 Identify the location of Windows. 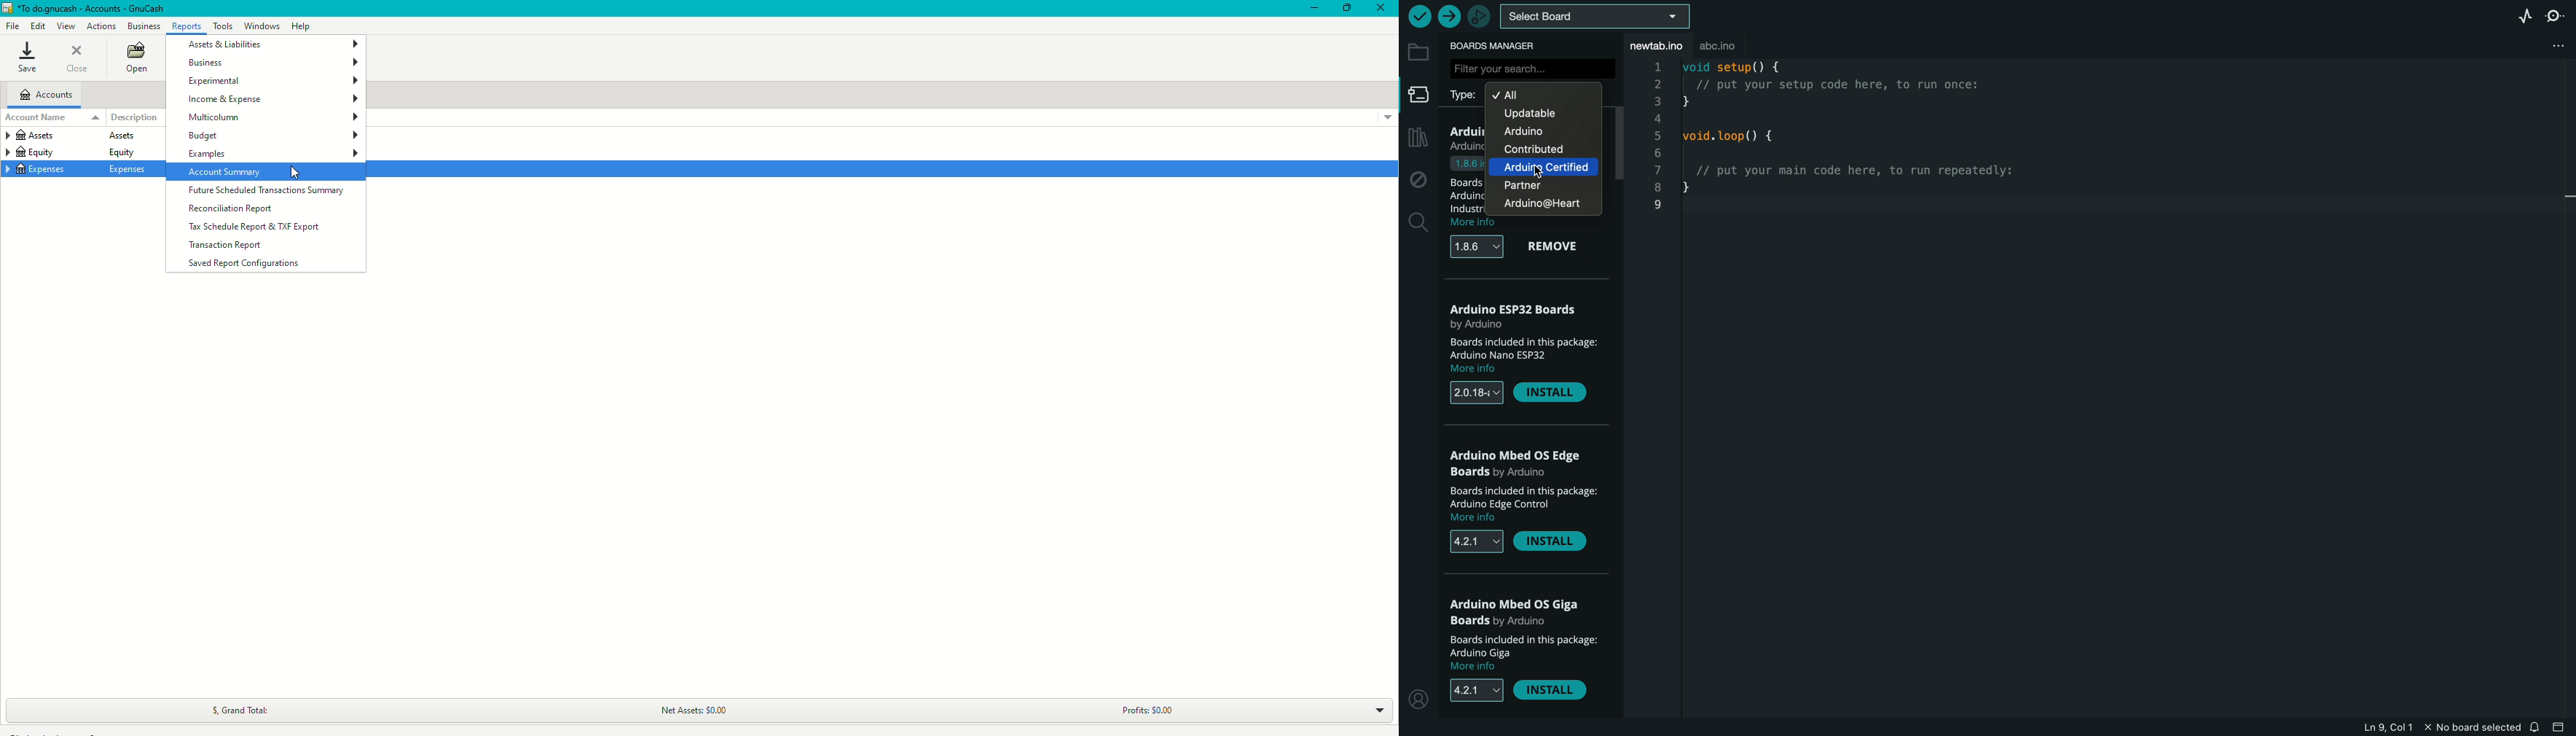
(263, 26).